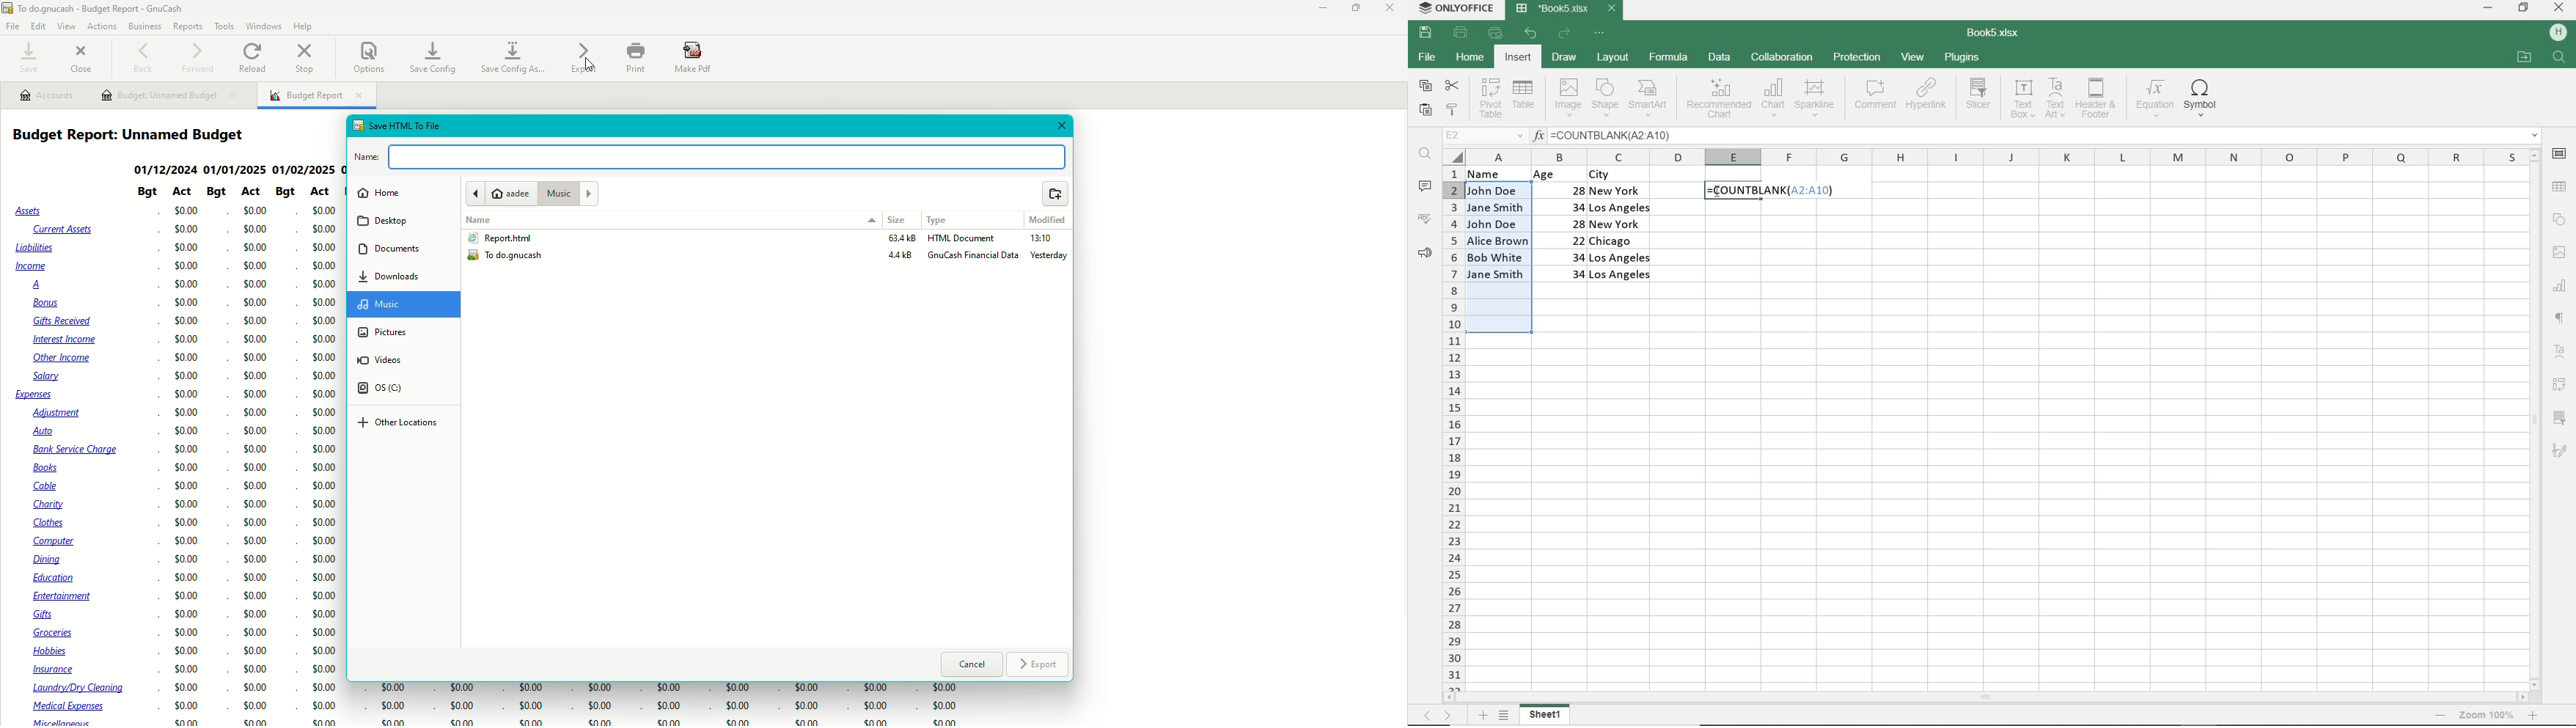 This screenshot has width=2576, height=728. What do you see at coordinates (1425, 253) in the screenshot?
I see `FEEDBACK & SUPPORT` at bounding box center [1425, 253].